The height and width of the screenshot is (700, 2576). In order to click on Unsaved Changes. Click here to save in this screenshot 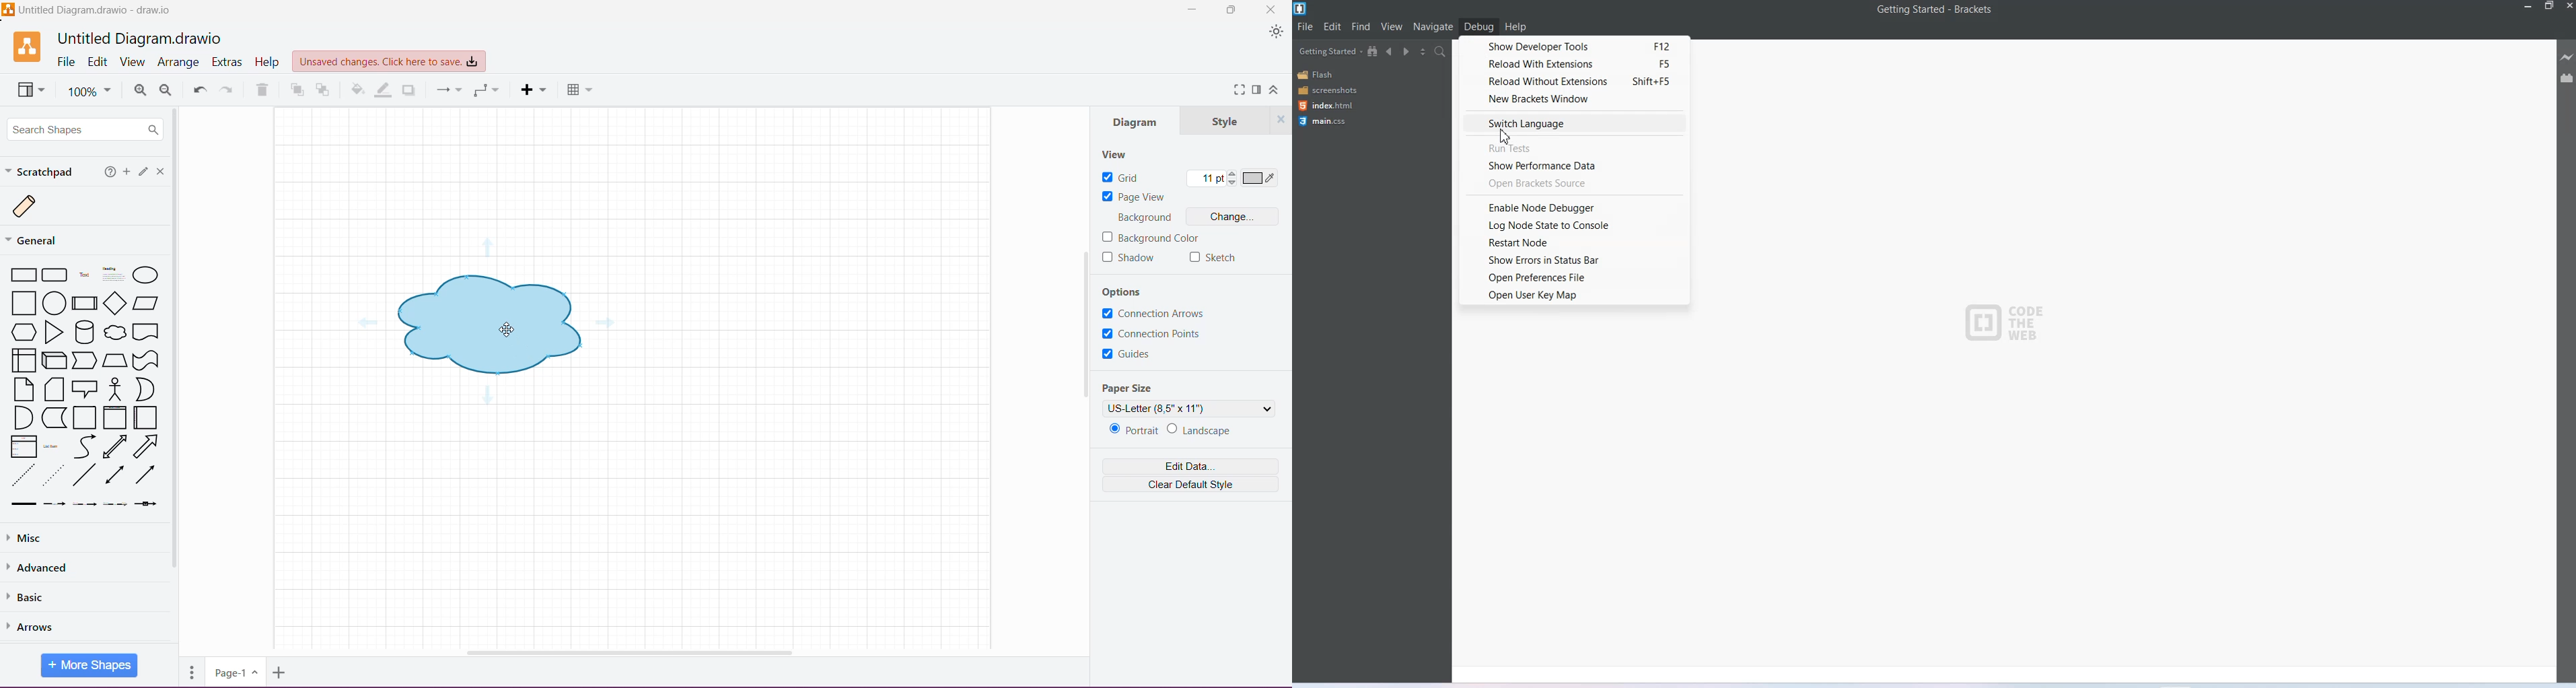, I will do `click(388, 61)`.